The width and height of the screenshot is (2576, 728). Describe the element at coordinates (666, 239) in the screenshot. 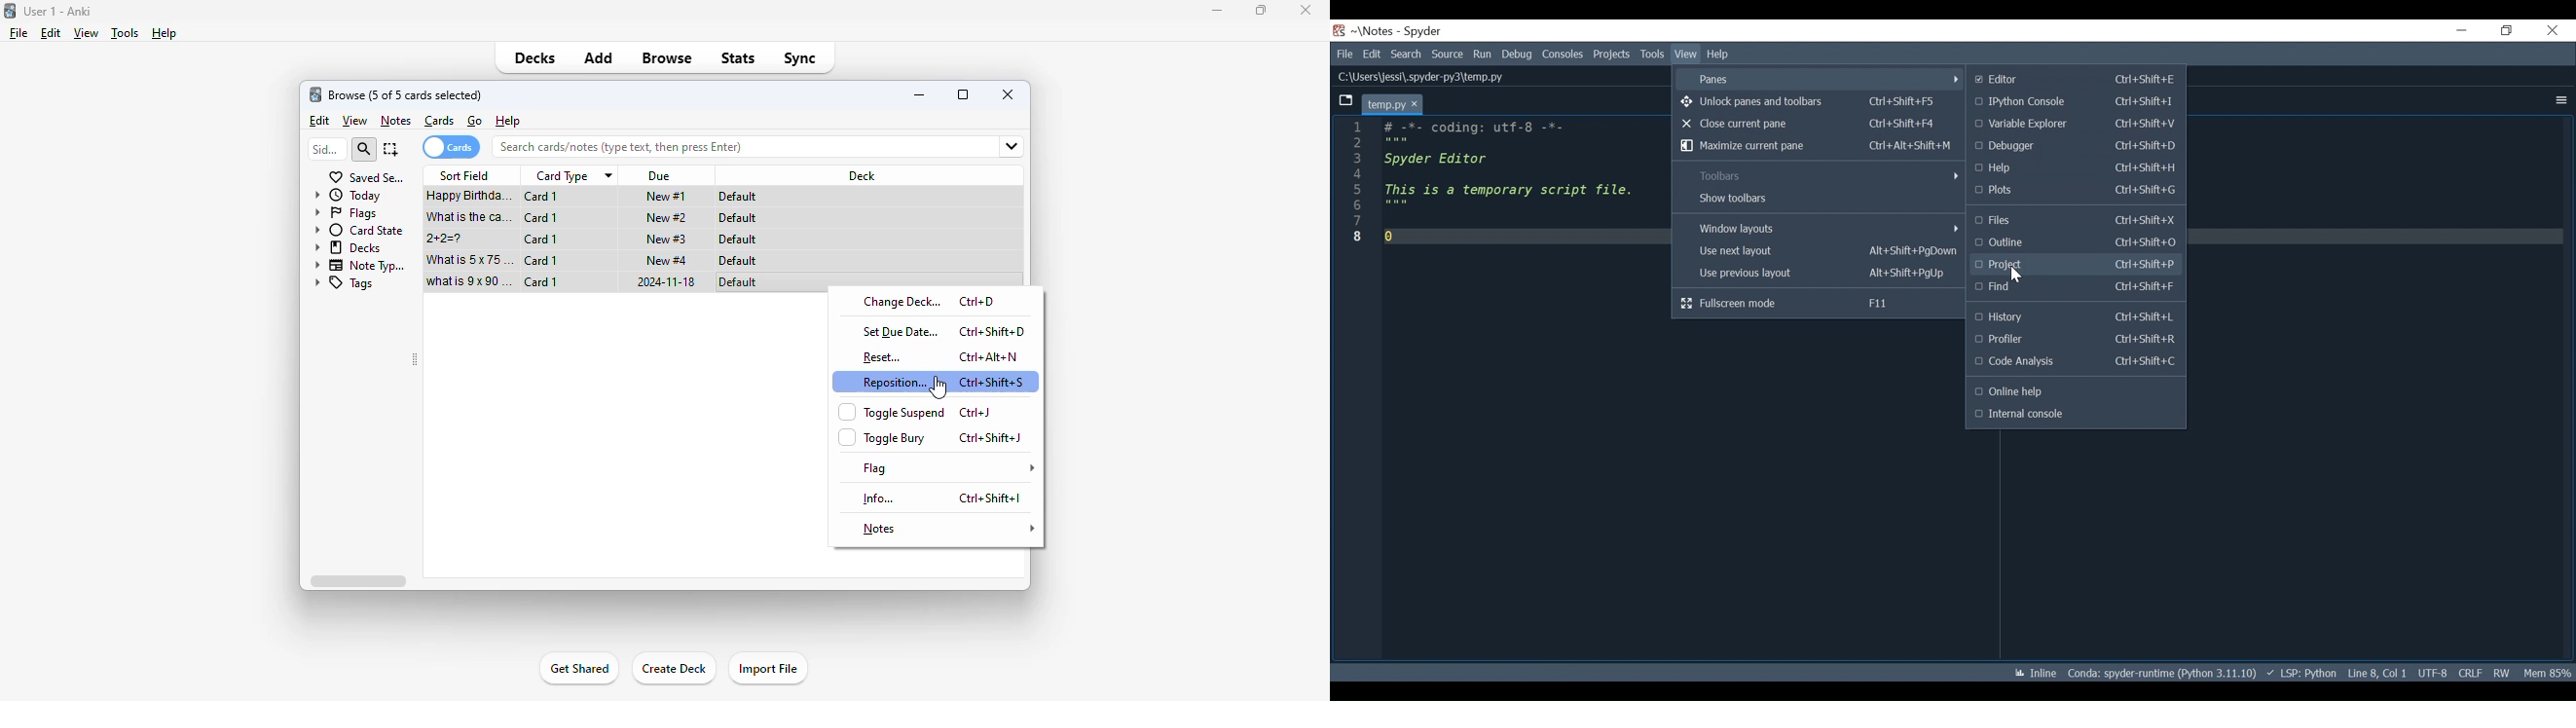

I see `new #3` at that location.